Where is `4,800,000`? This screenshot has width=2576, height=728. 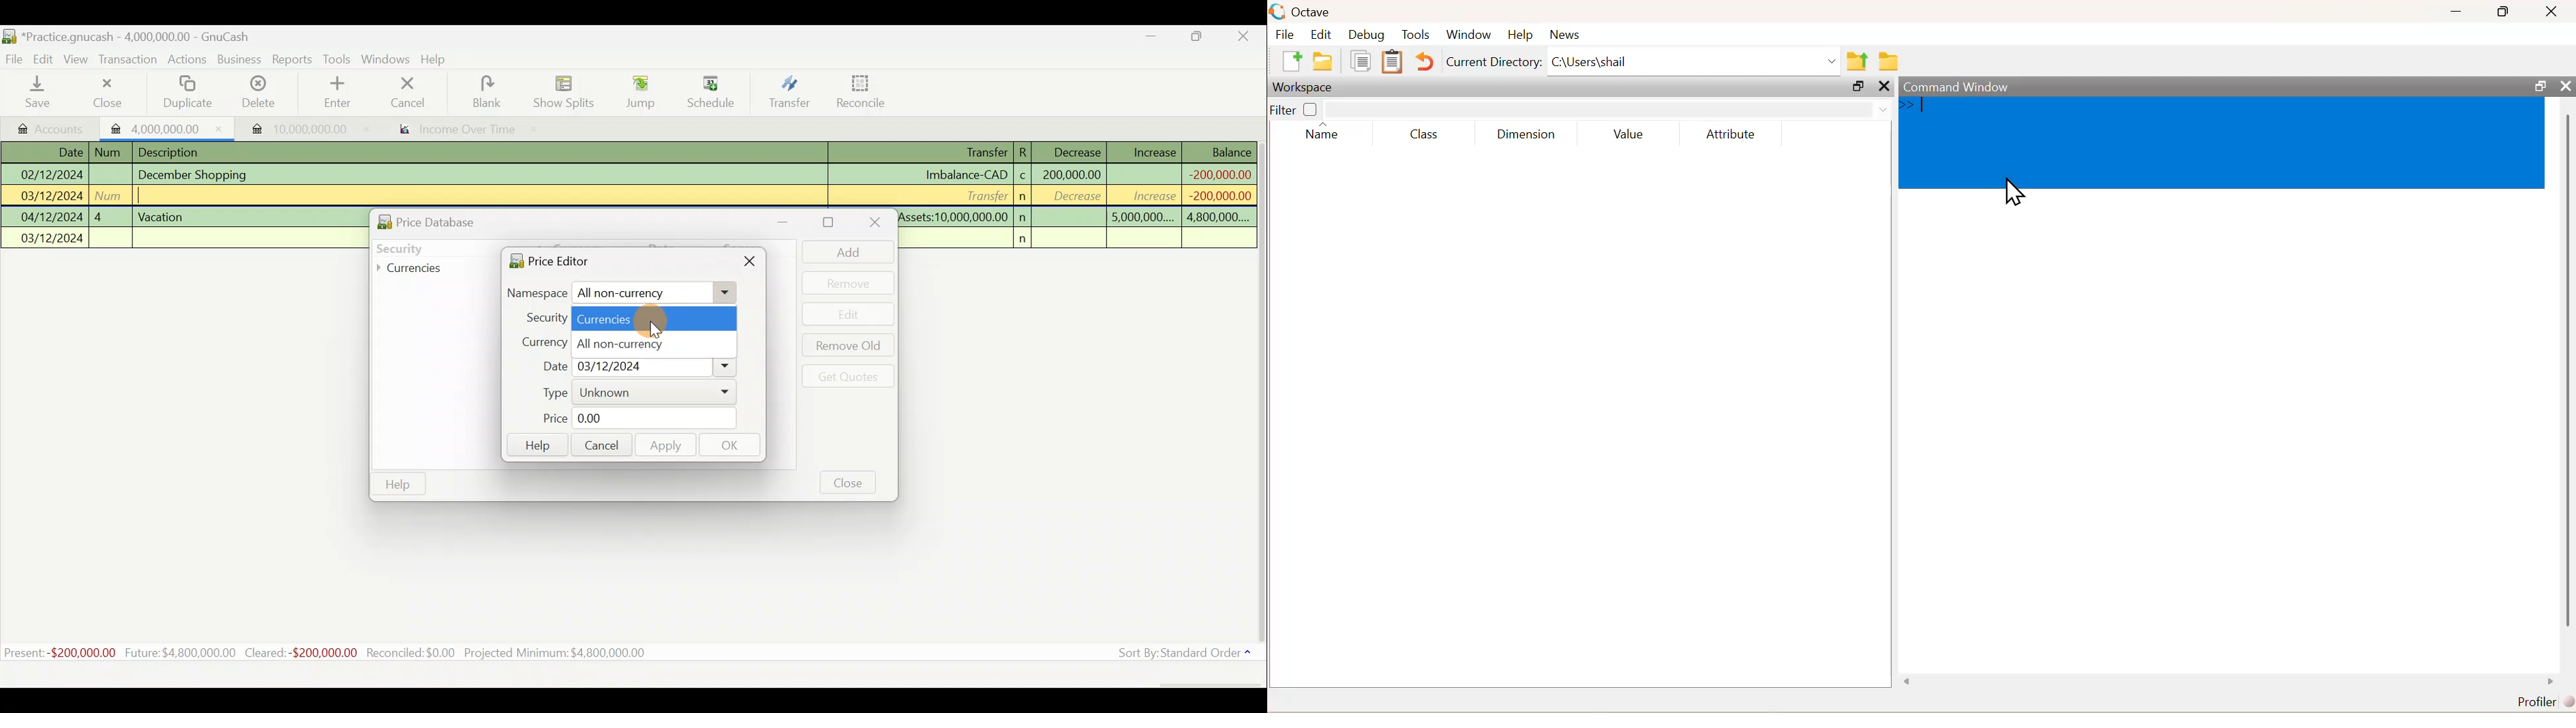 4,800,000 is located at coordinates (1217, 218).